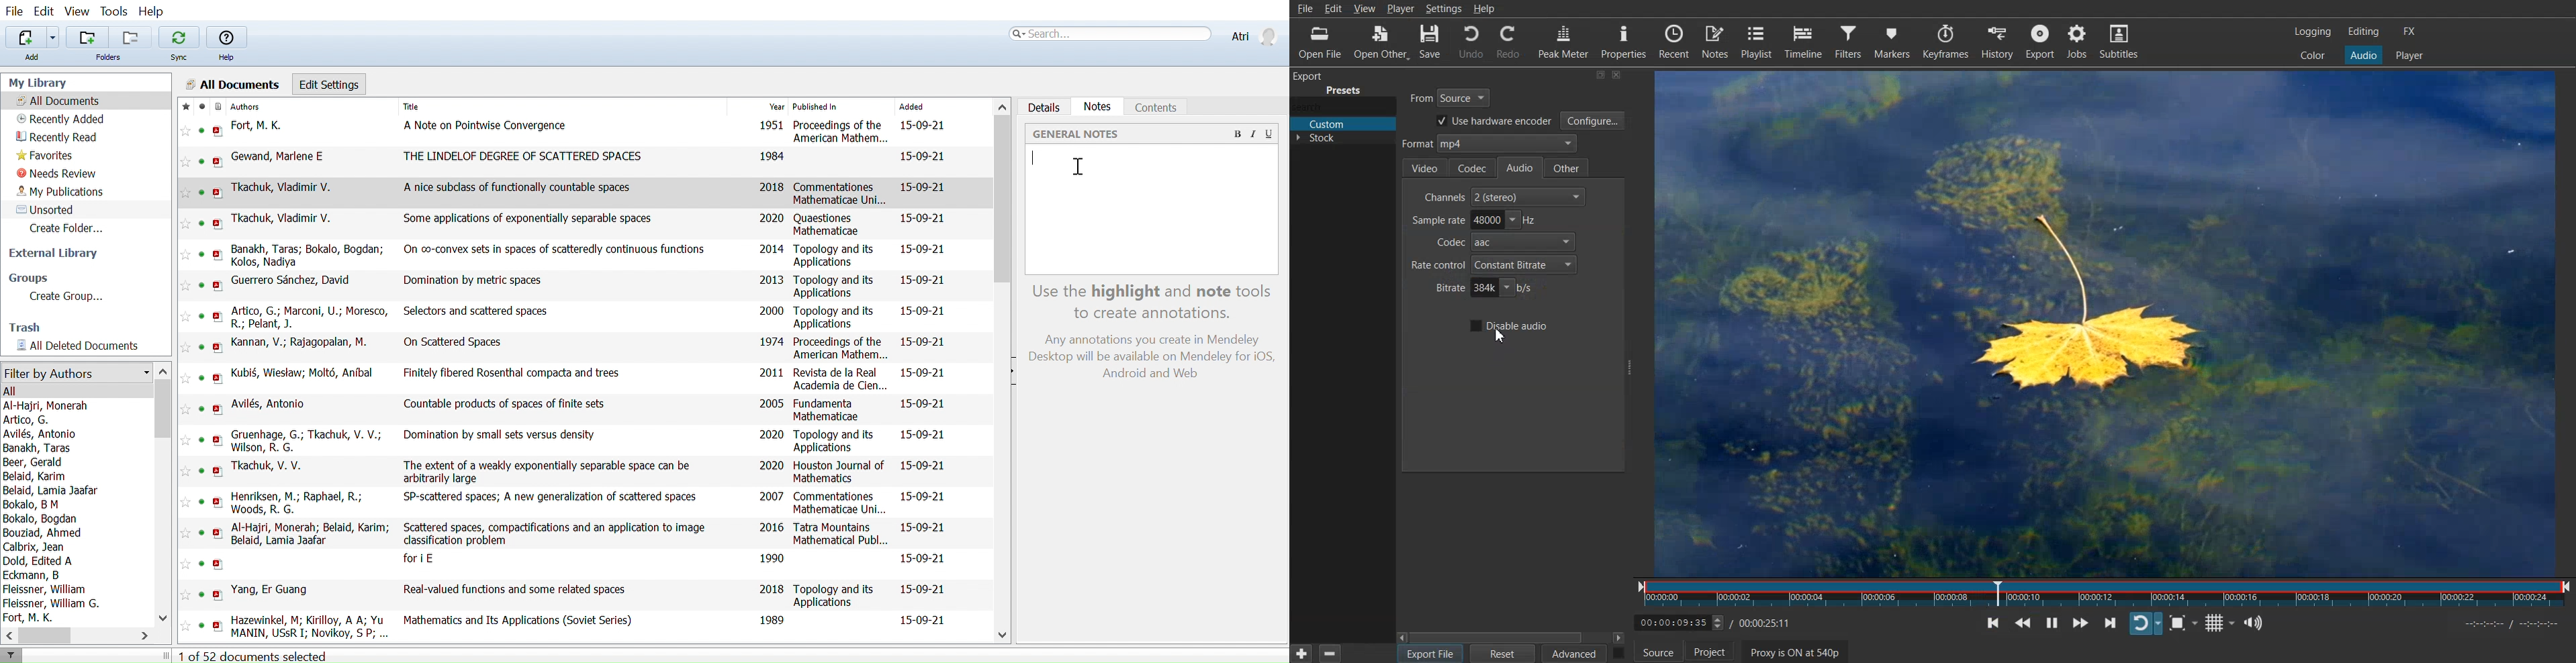  Describe the element at coordinates (1430, 654) in the screenshot. I see `Export File` at that location.